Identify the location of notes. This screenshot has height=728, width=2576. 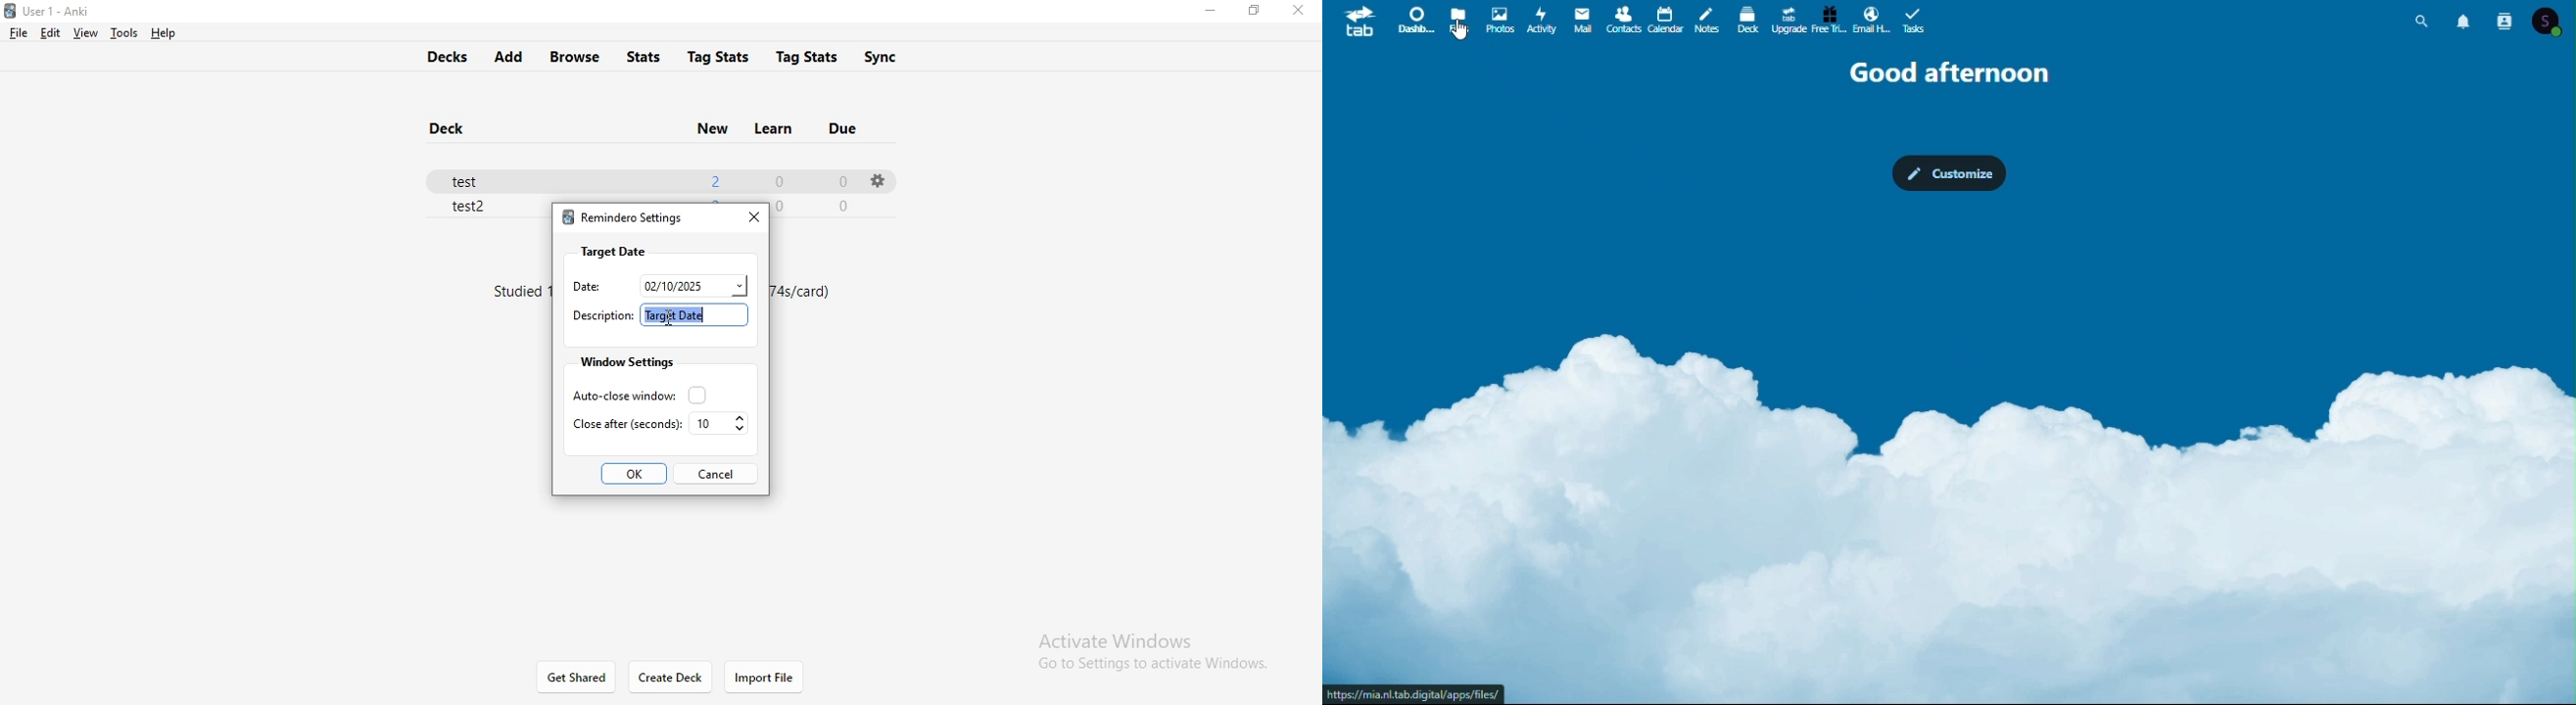
(1708, 20).